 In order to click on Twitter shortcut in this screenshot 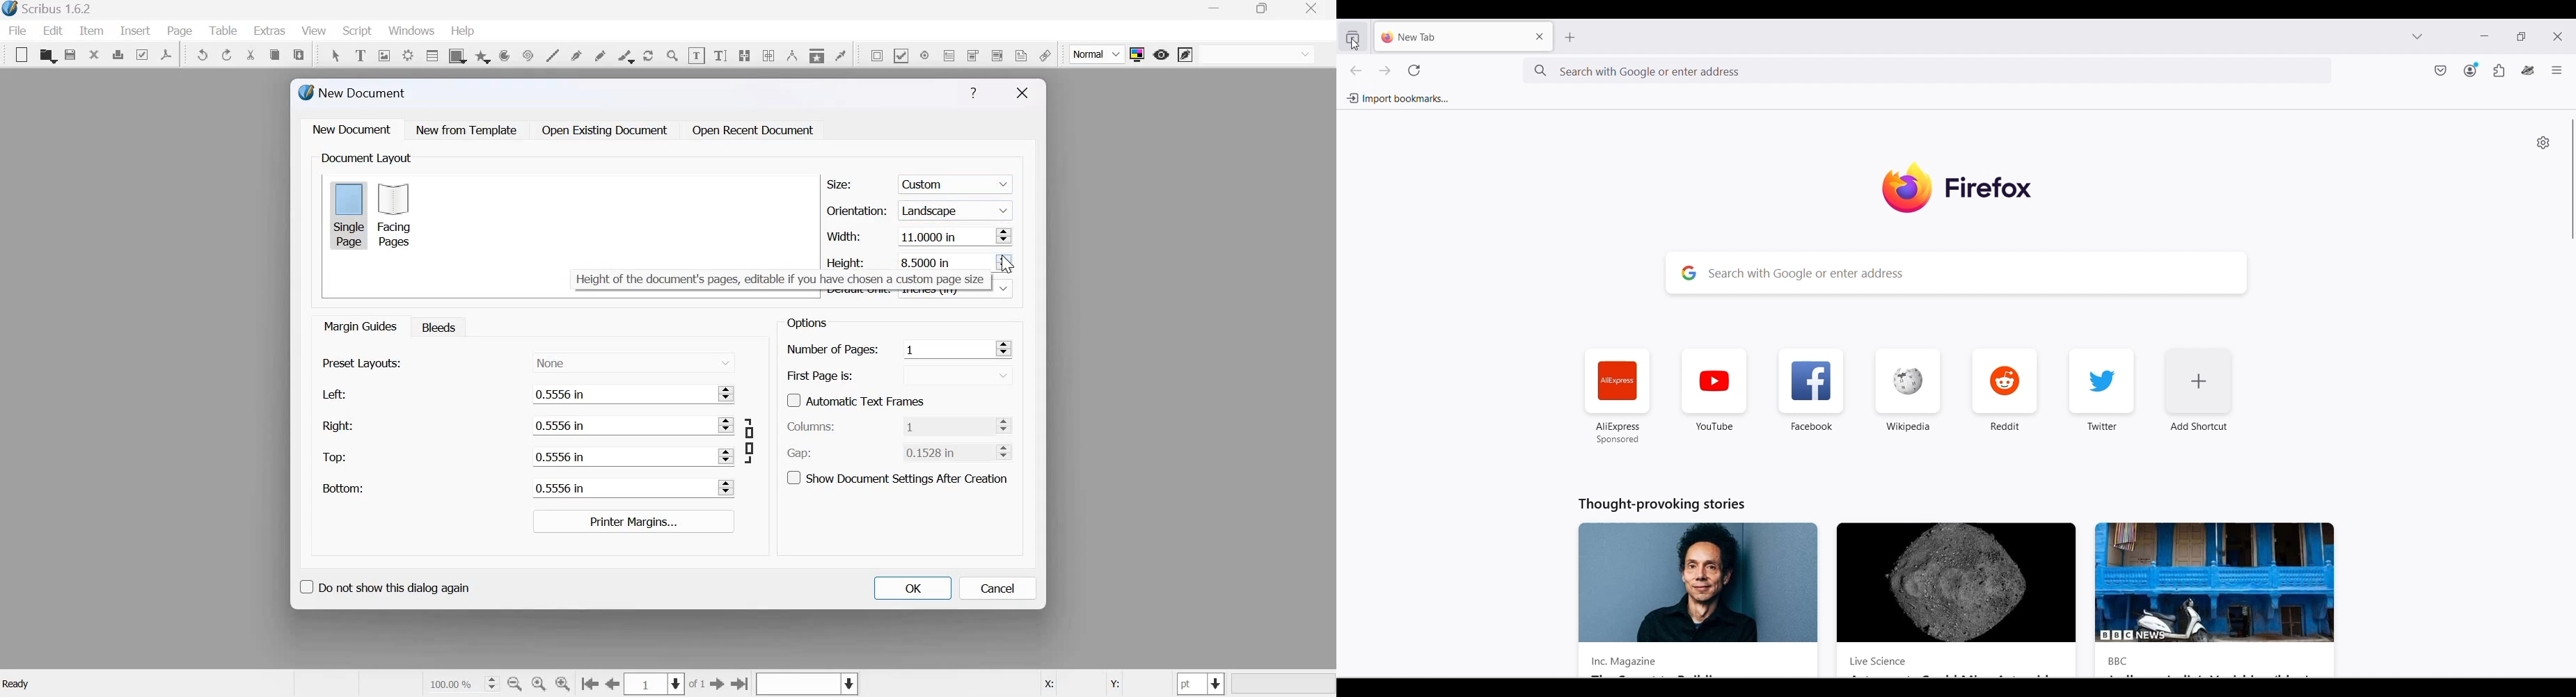, I will do `click(2102, 389)`.